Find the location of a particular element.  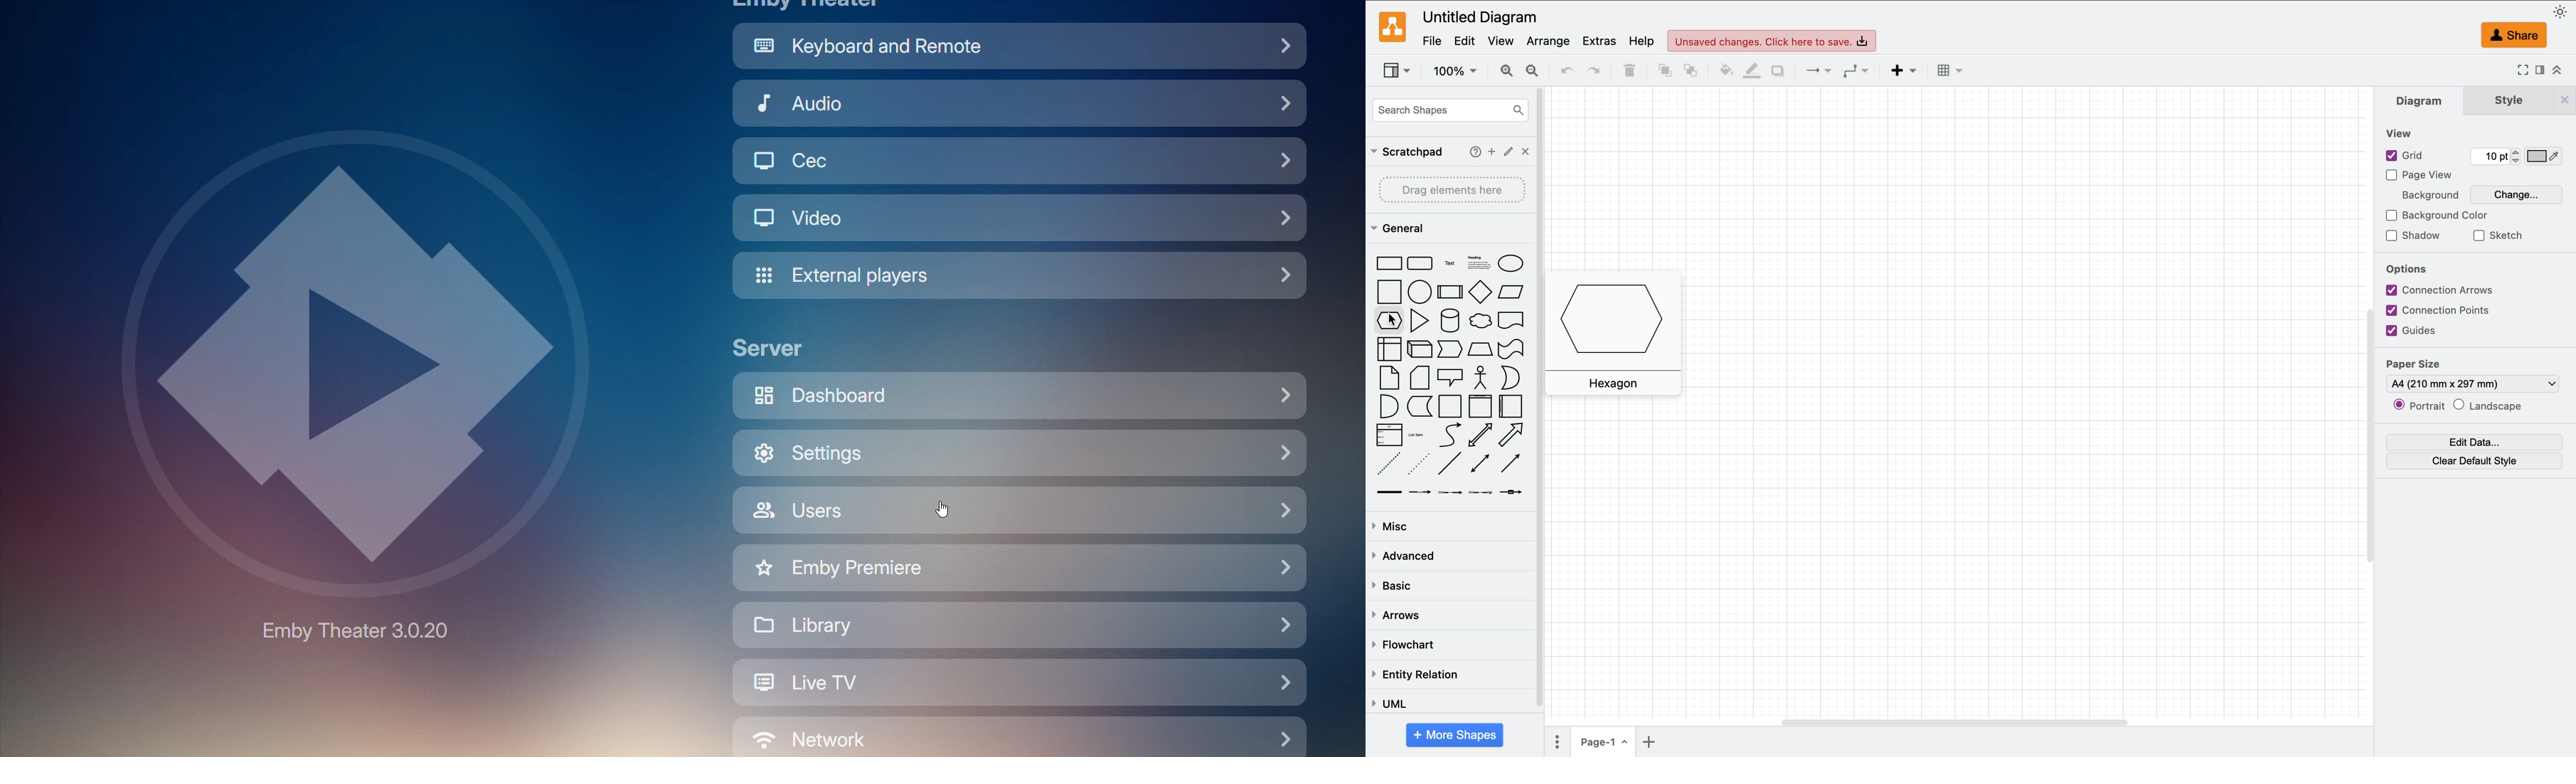

cylinder is located at coordinates (1448, 320).